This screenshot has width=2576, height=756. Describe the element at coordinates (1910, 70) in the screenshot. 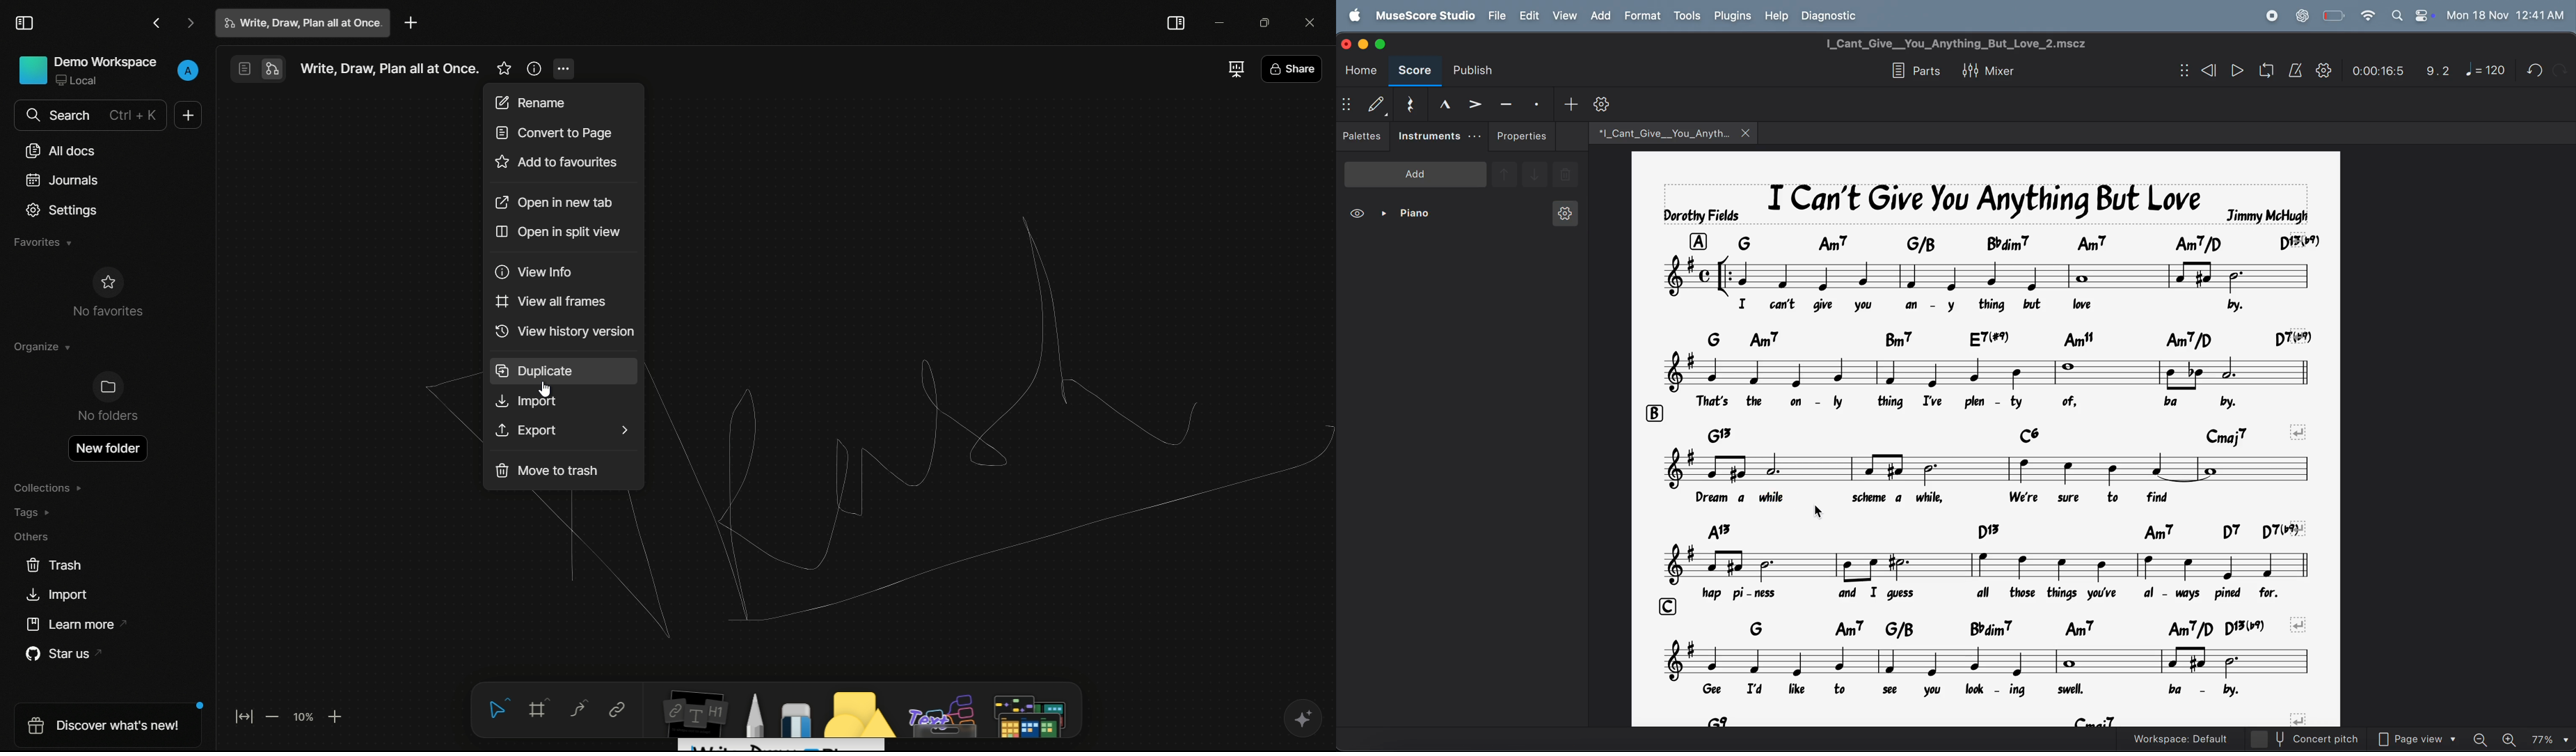

I see `parts` at that location.